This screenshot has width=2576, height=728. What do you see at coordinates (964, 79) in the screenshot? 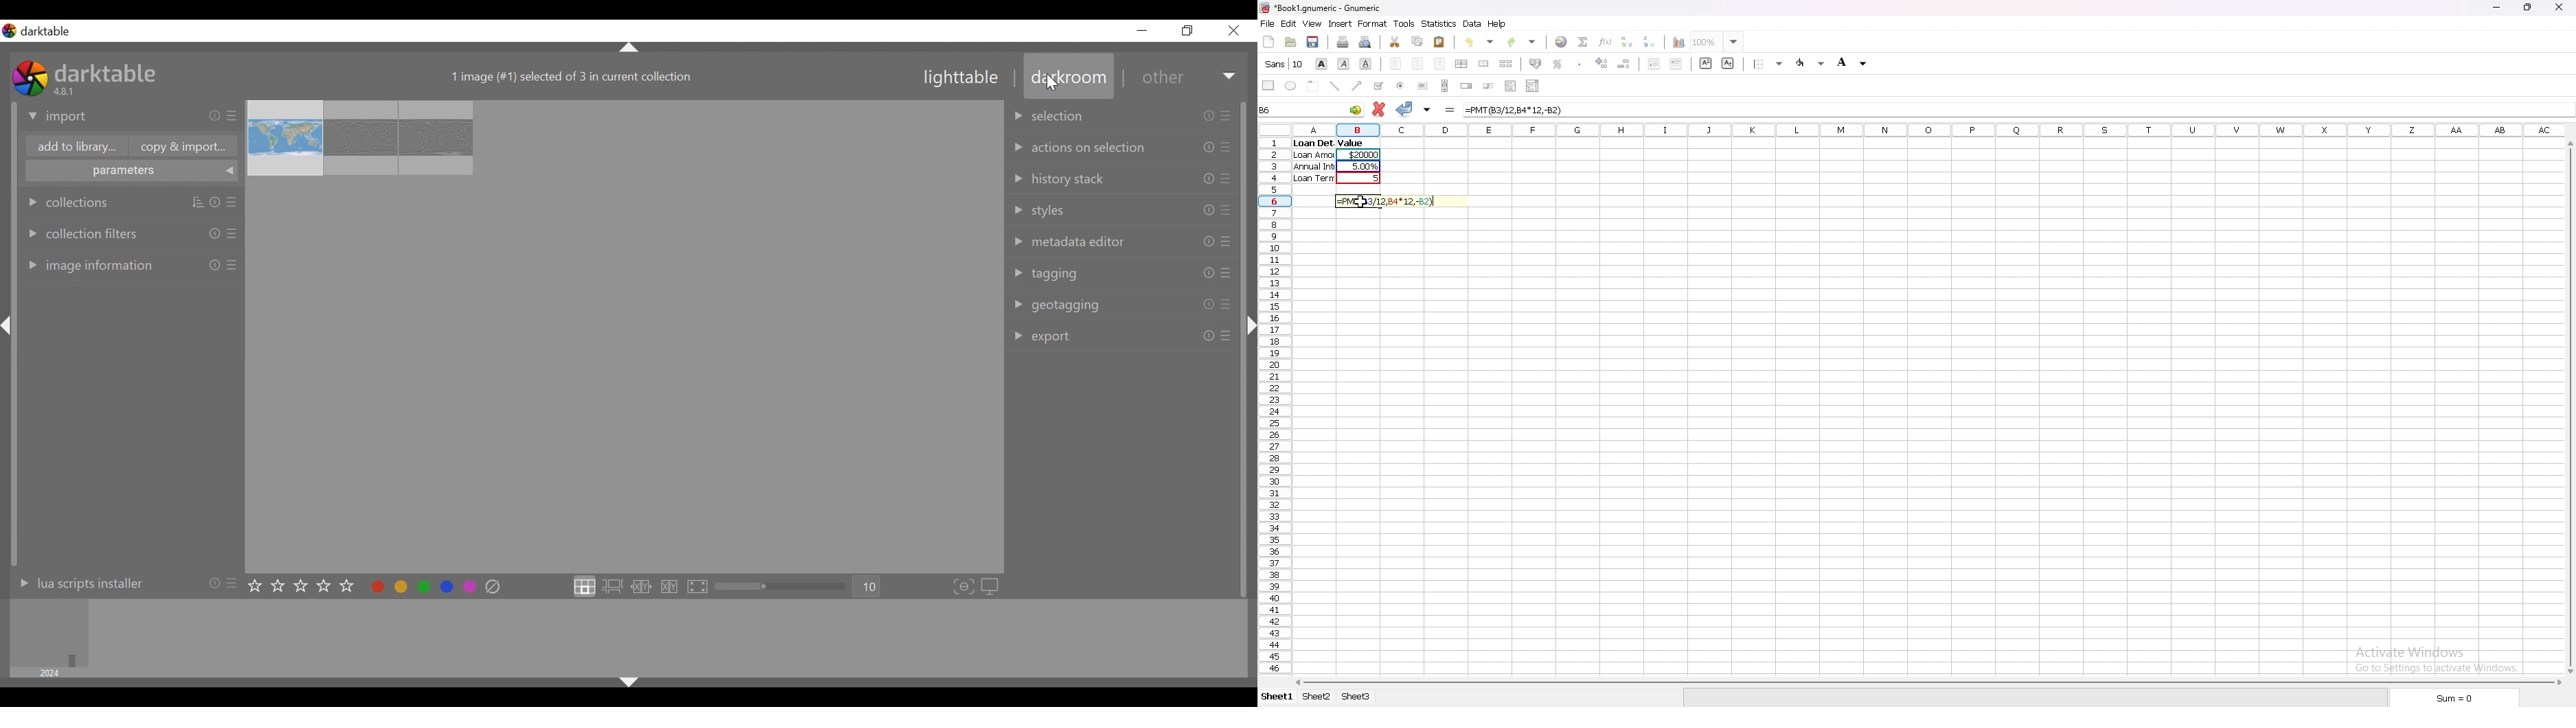
I see `lighttable` at bounding box center [964, 79].